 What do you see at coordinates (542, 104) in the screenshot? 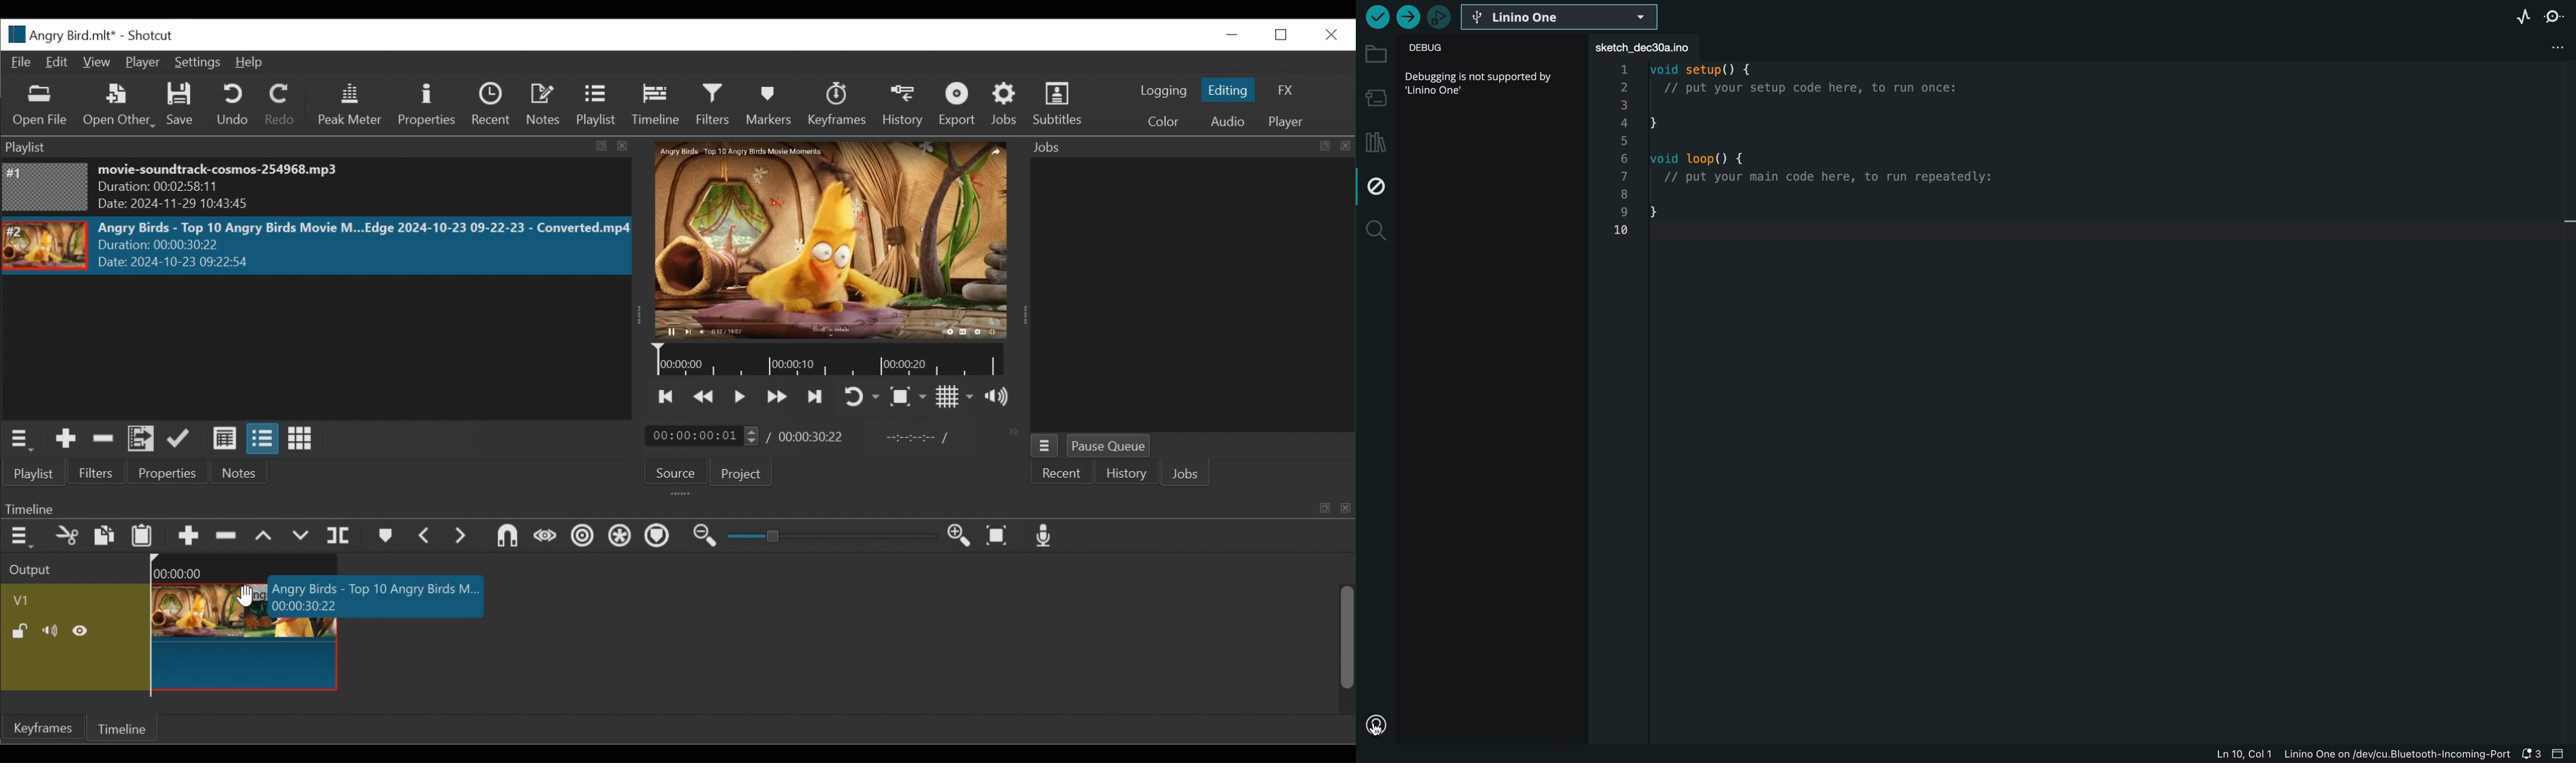
I see `Notes` at bounding box center [542, 104].